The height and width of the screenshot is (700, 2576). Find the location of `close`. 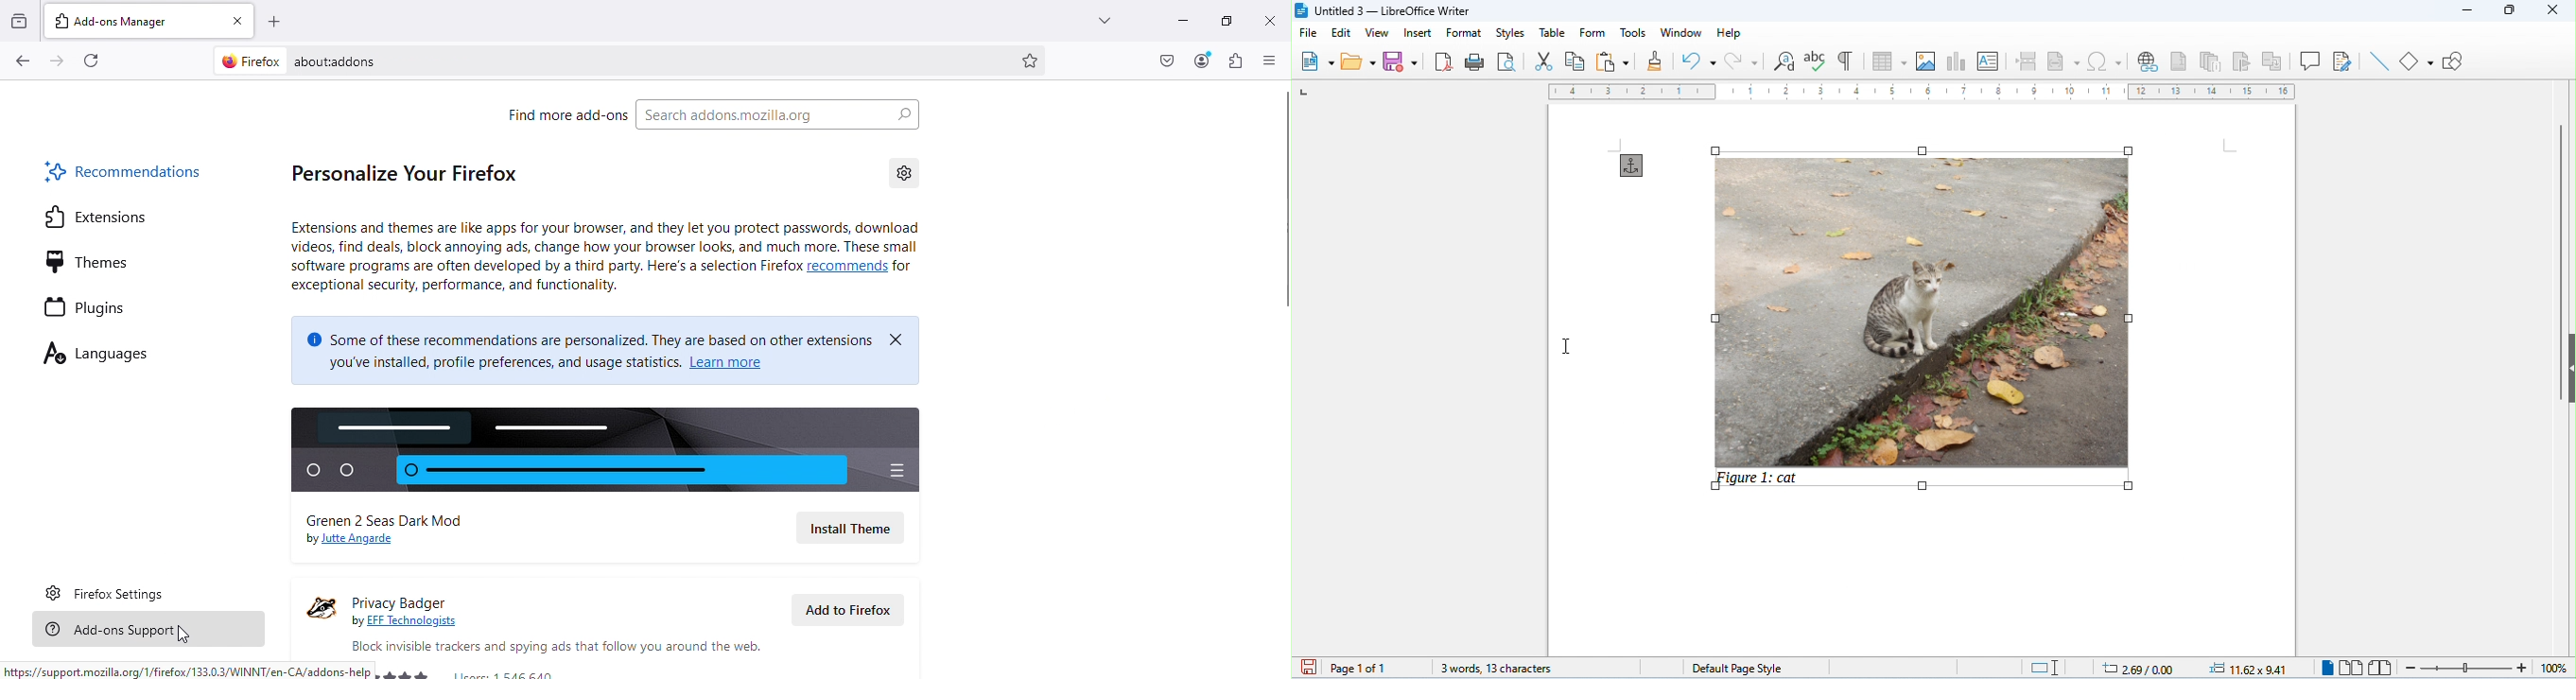

close is located at coordinates (2552, 9).